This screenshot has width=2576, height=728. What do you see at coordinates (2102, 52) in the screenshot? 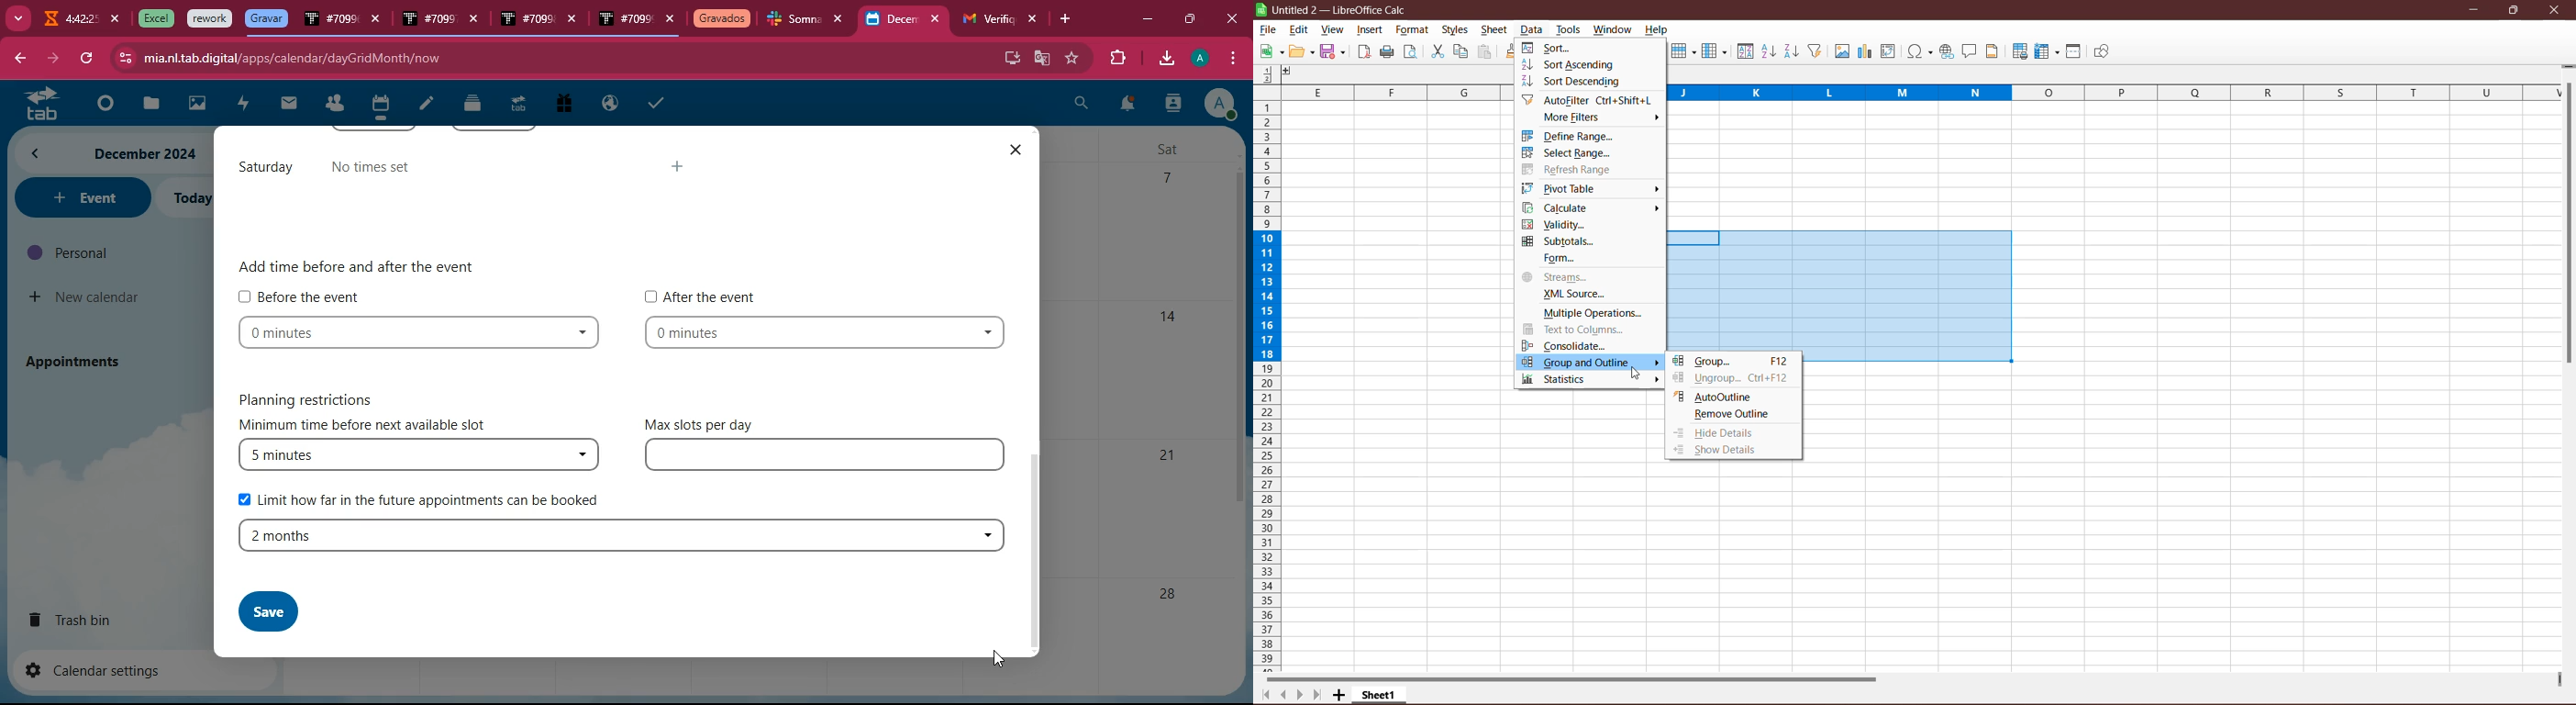
I see `Show Draw Functions` at bounding box center [2102, 52].